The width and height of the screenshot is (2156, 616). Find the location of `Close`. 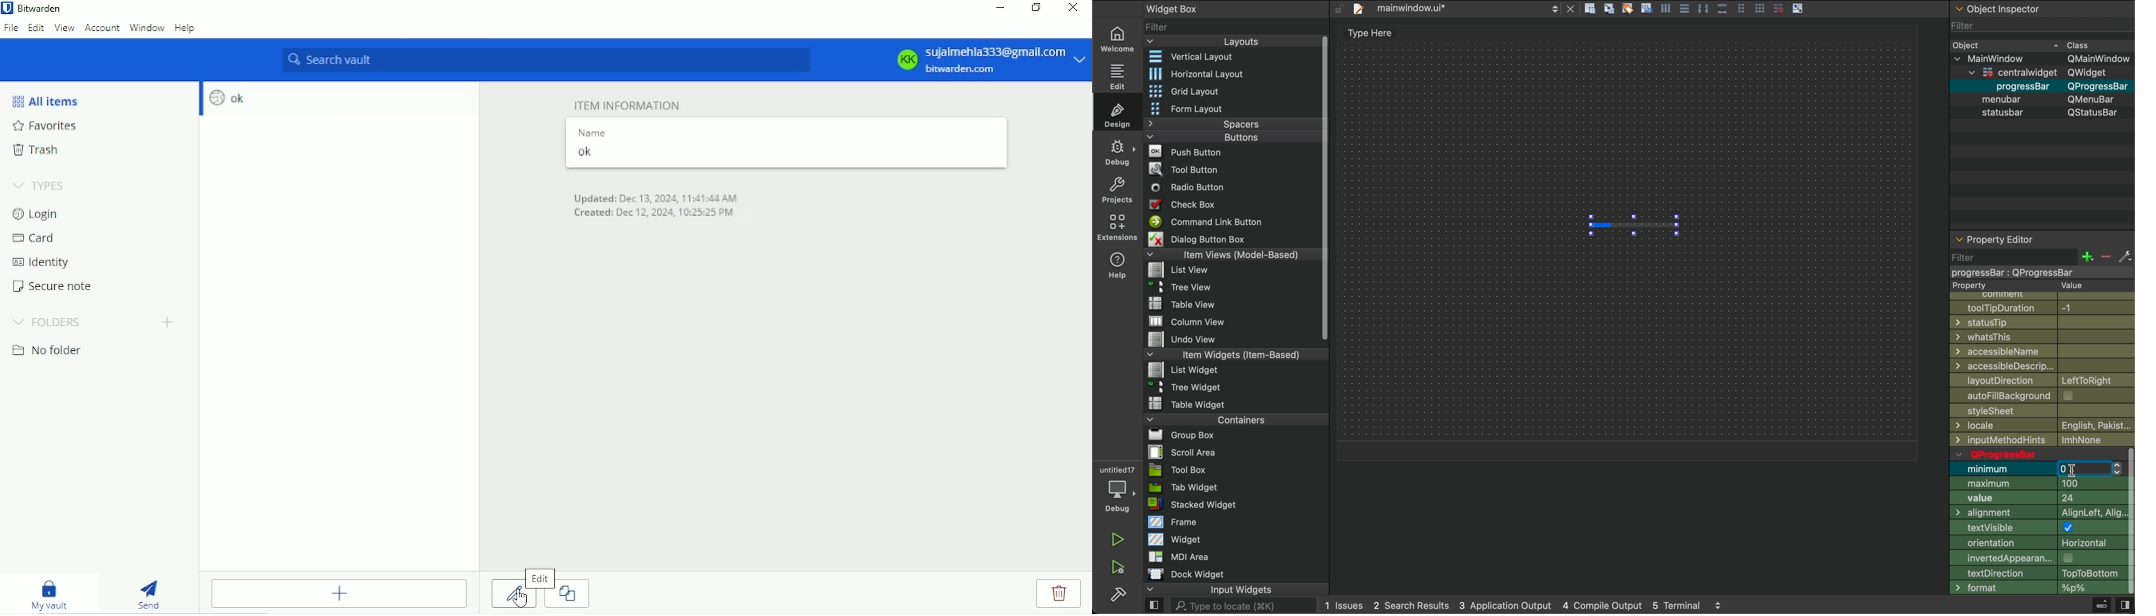

Close is located at coordinates (1076, 9).